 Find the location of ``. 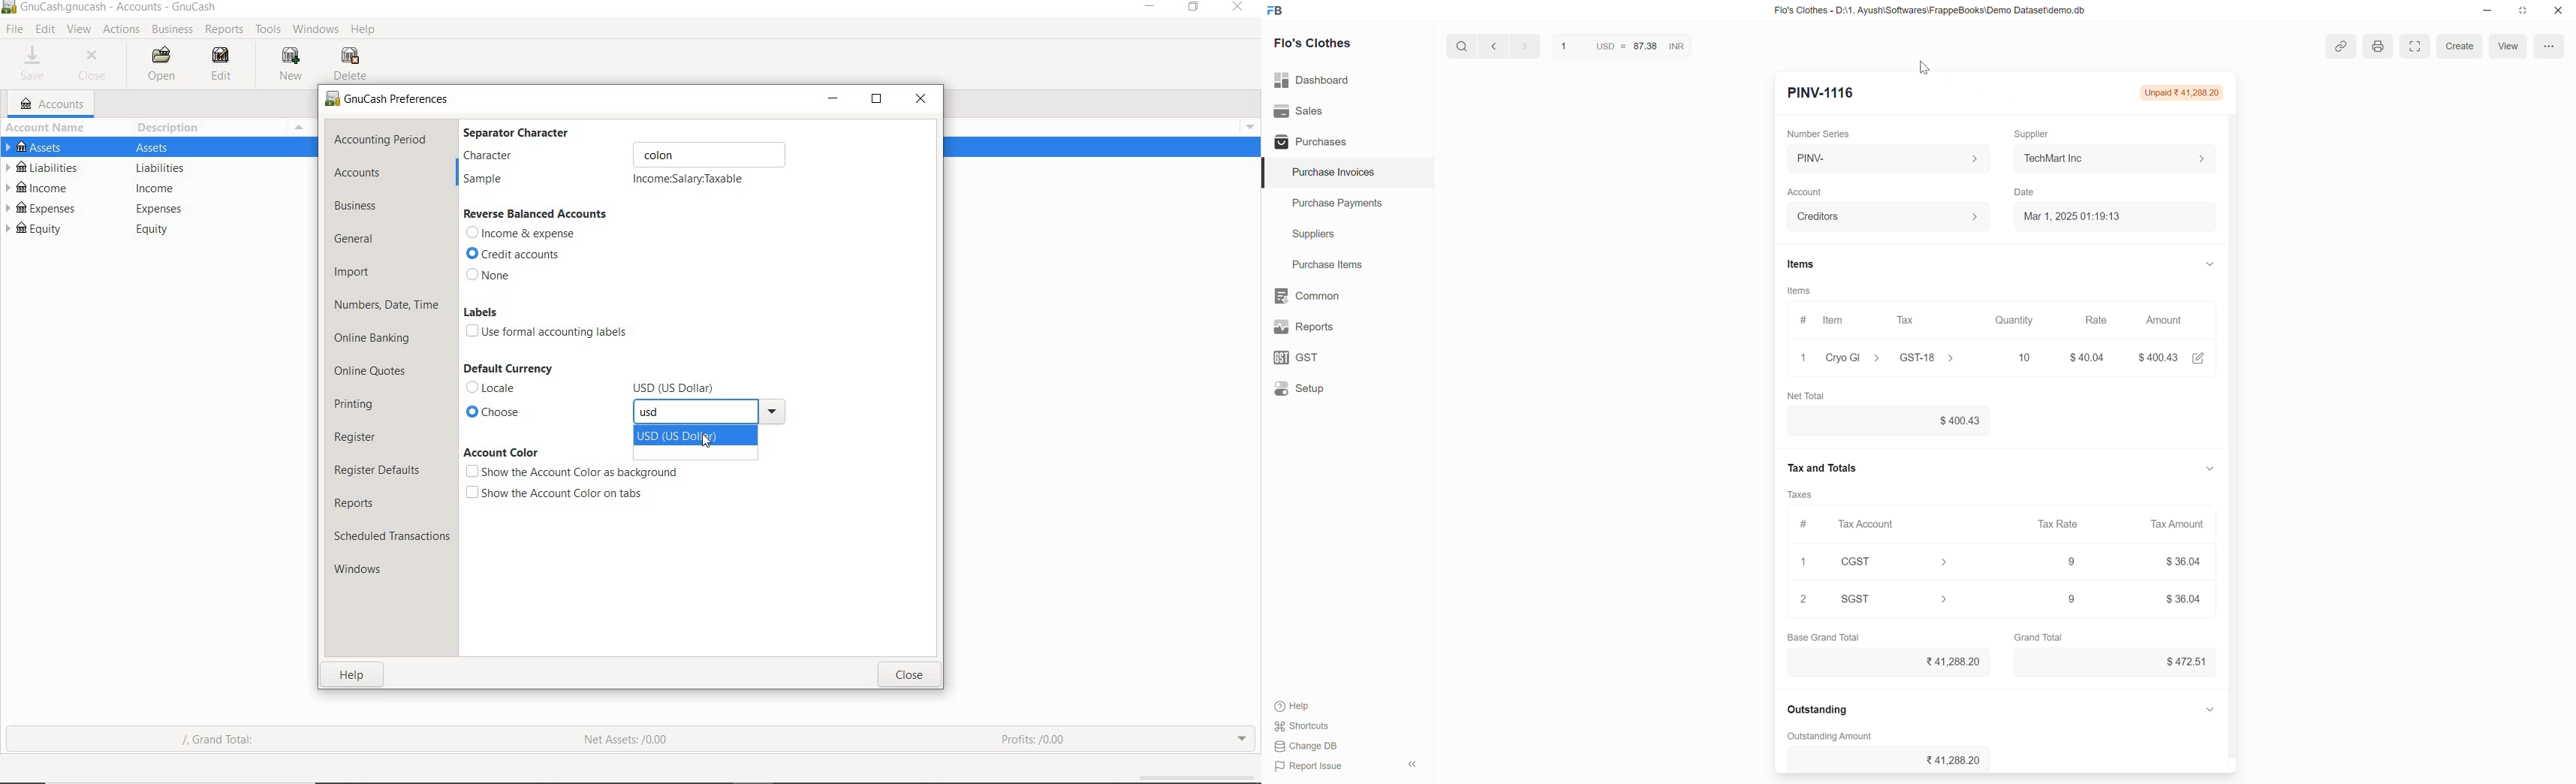

 is located at coordinates (775, 413).